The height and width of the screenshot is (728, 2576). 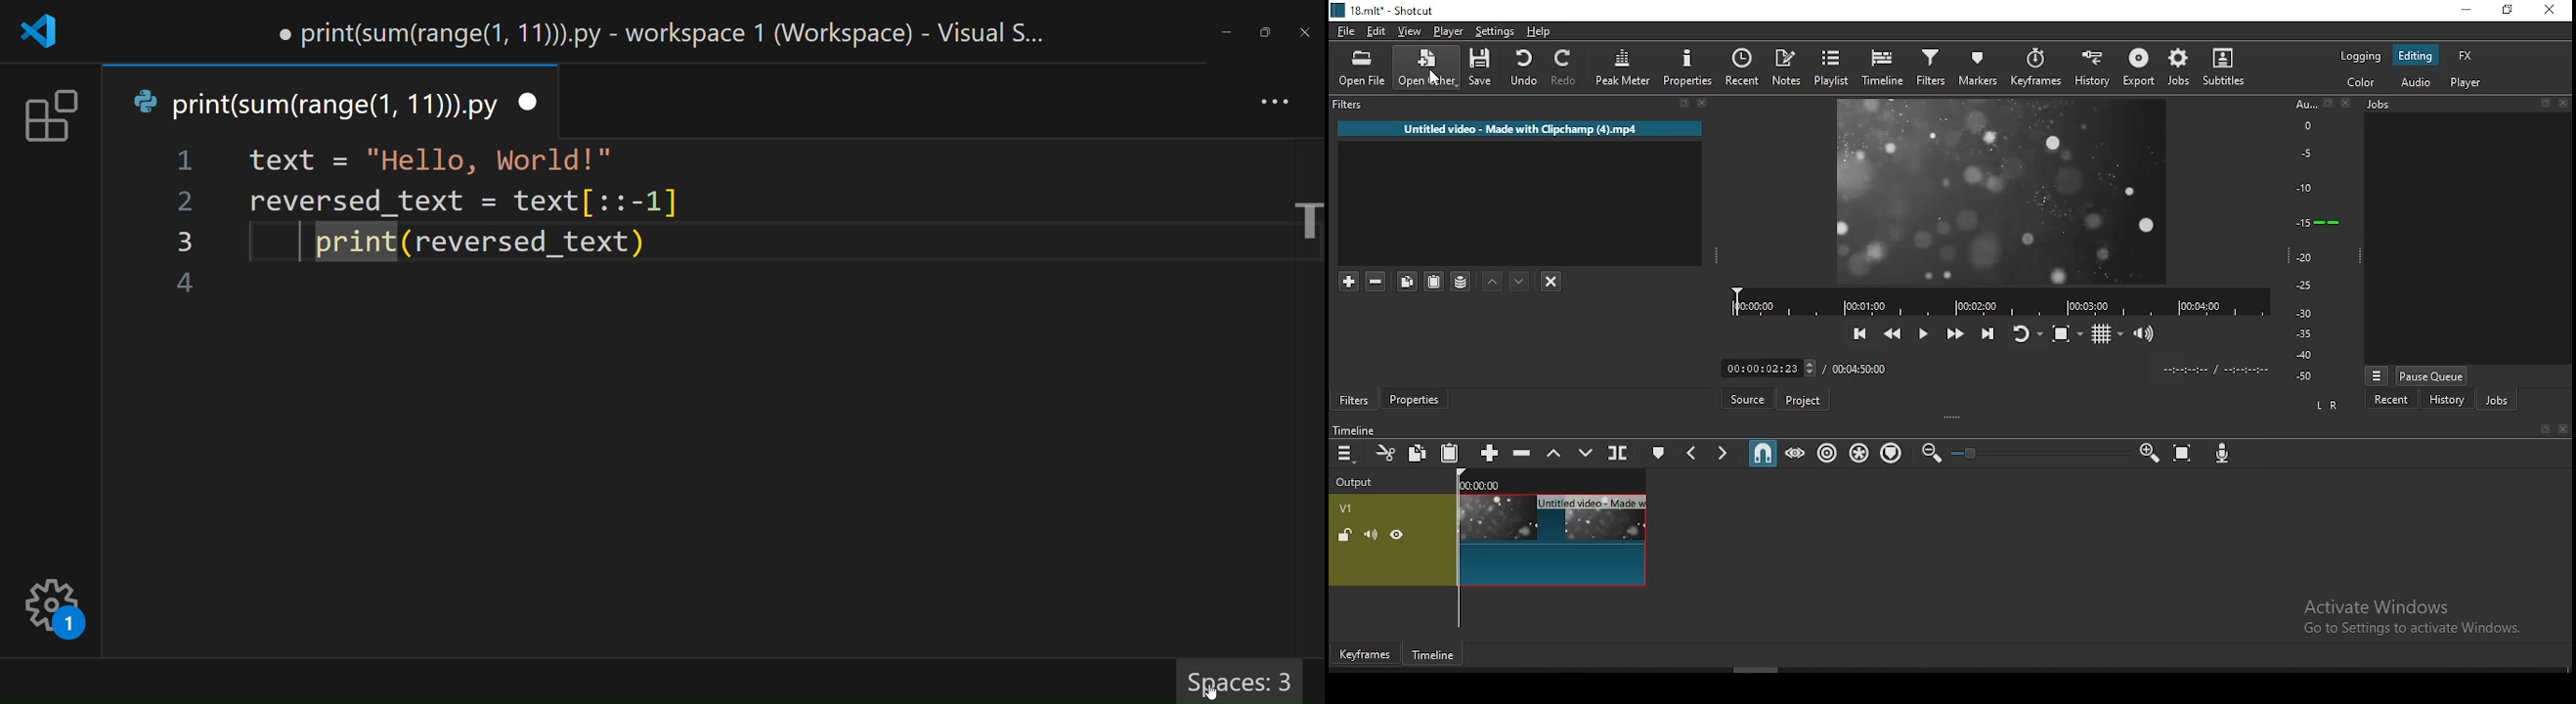 I want to click on previous marker, so click(x=1693, y=452).